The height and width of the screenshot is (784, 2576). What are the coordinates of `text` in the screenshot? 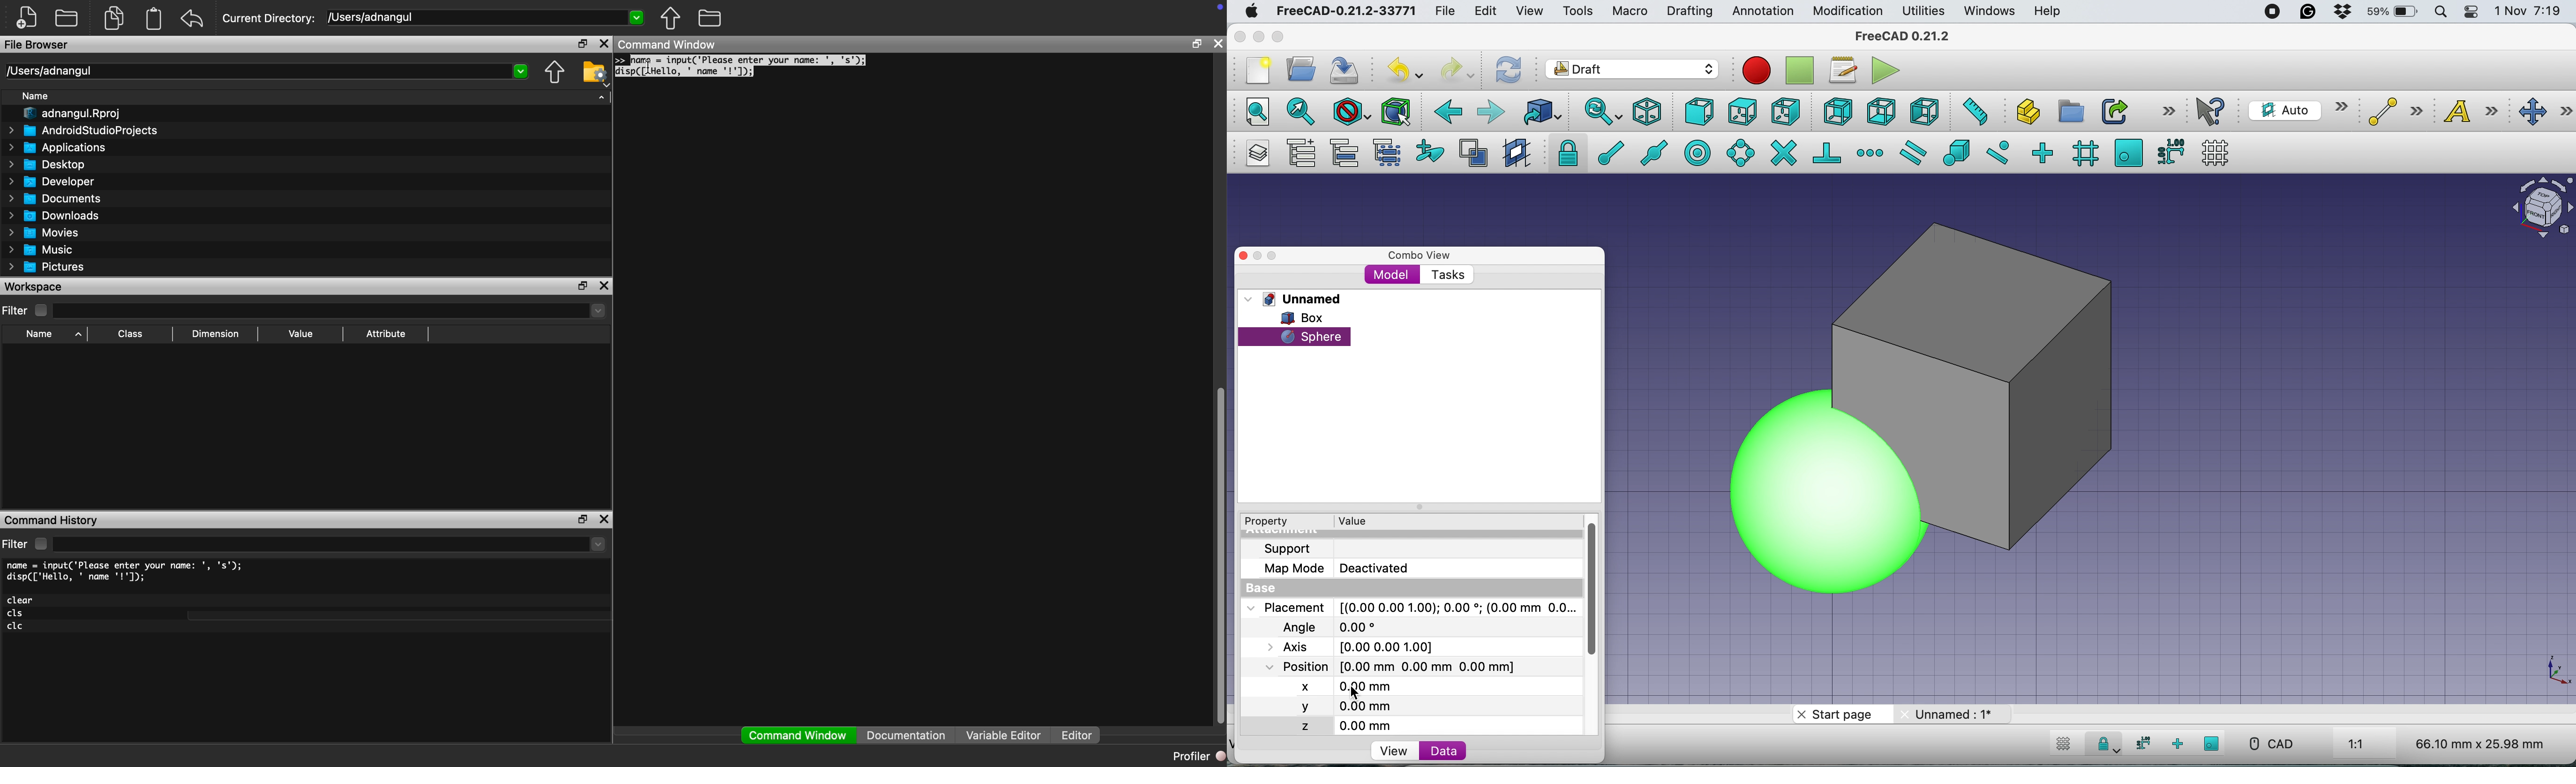 It's located at (2477, 111).